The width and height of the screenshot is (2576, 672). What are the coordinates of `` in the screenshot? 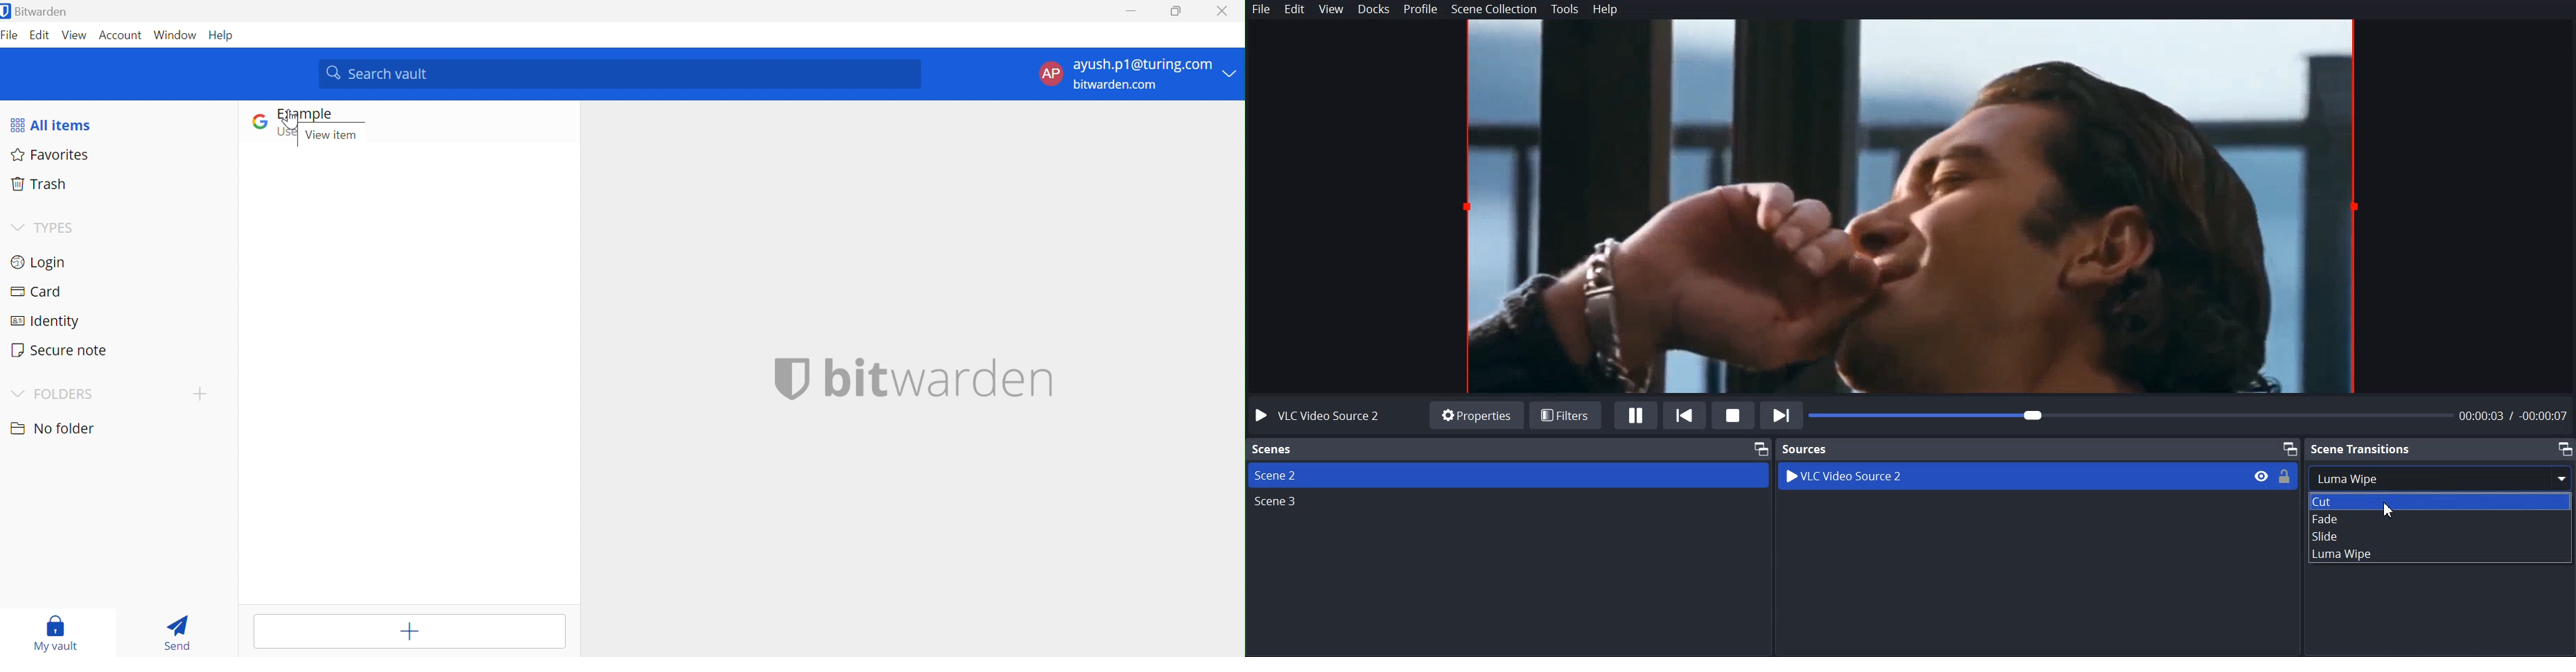 It's located at (42, 184).